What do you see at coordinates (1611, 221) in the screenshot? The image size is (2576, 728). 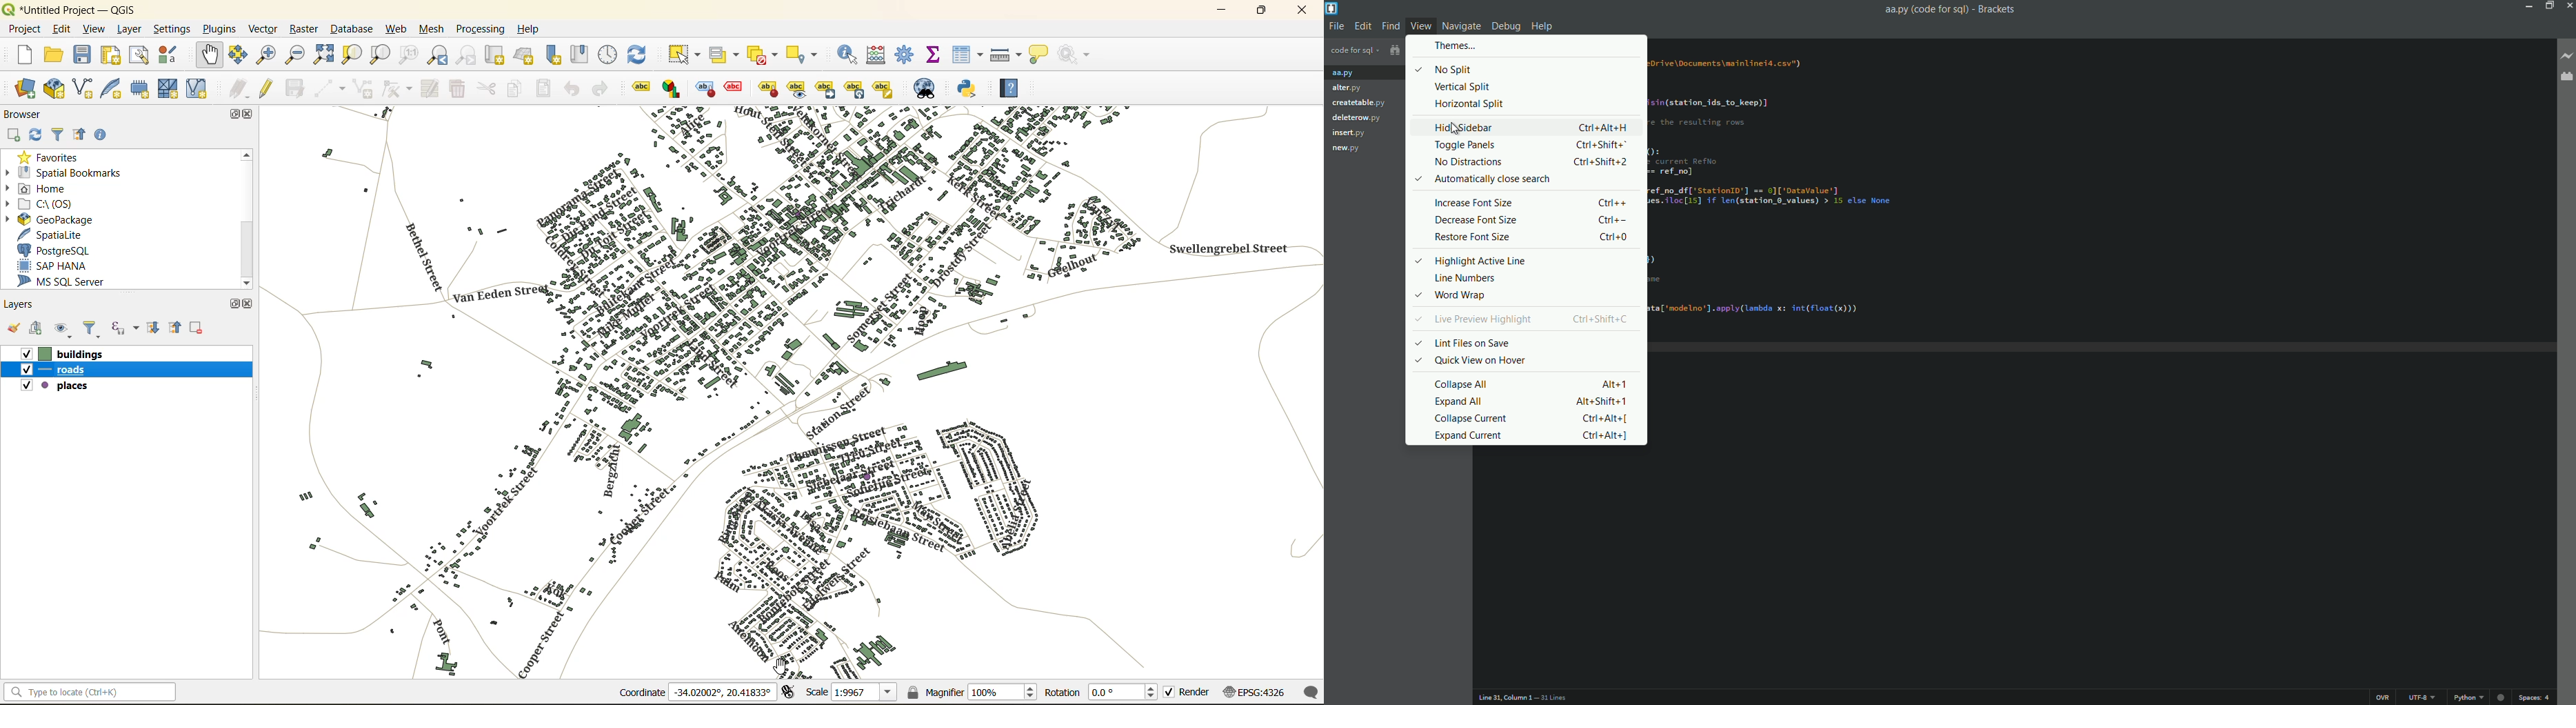 I see `keyboard shortcut` at bounding box center [1611, 221].